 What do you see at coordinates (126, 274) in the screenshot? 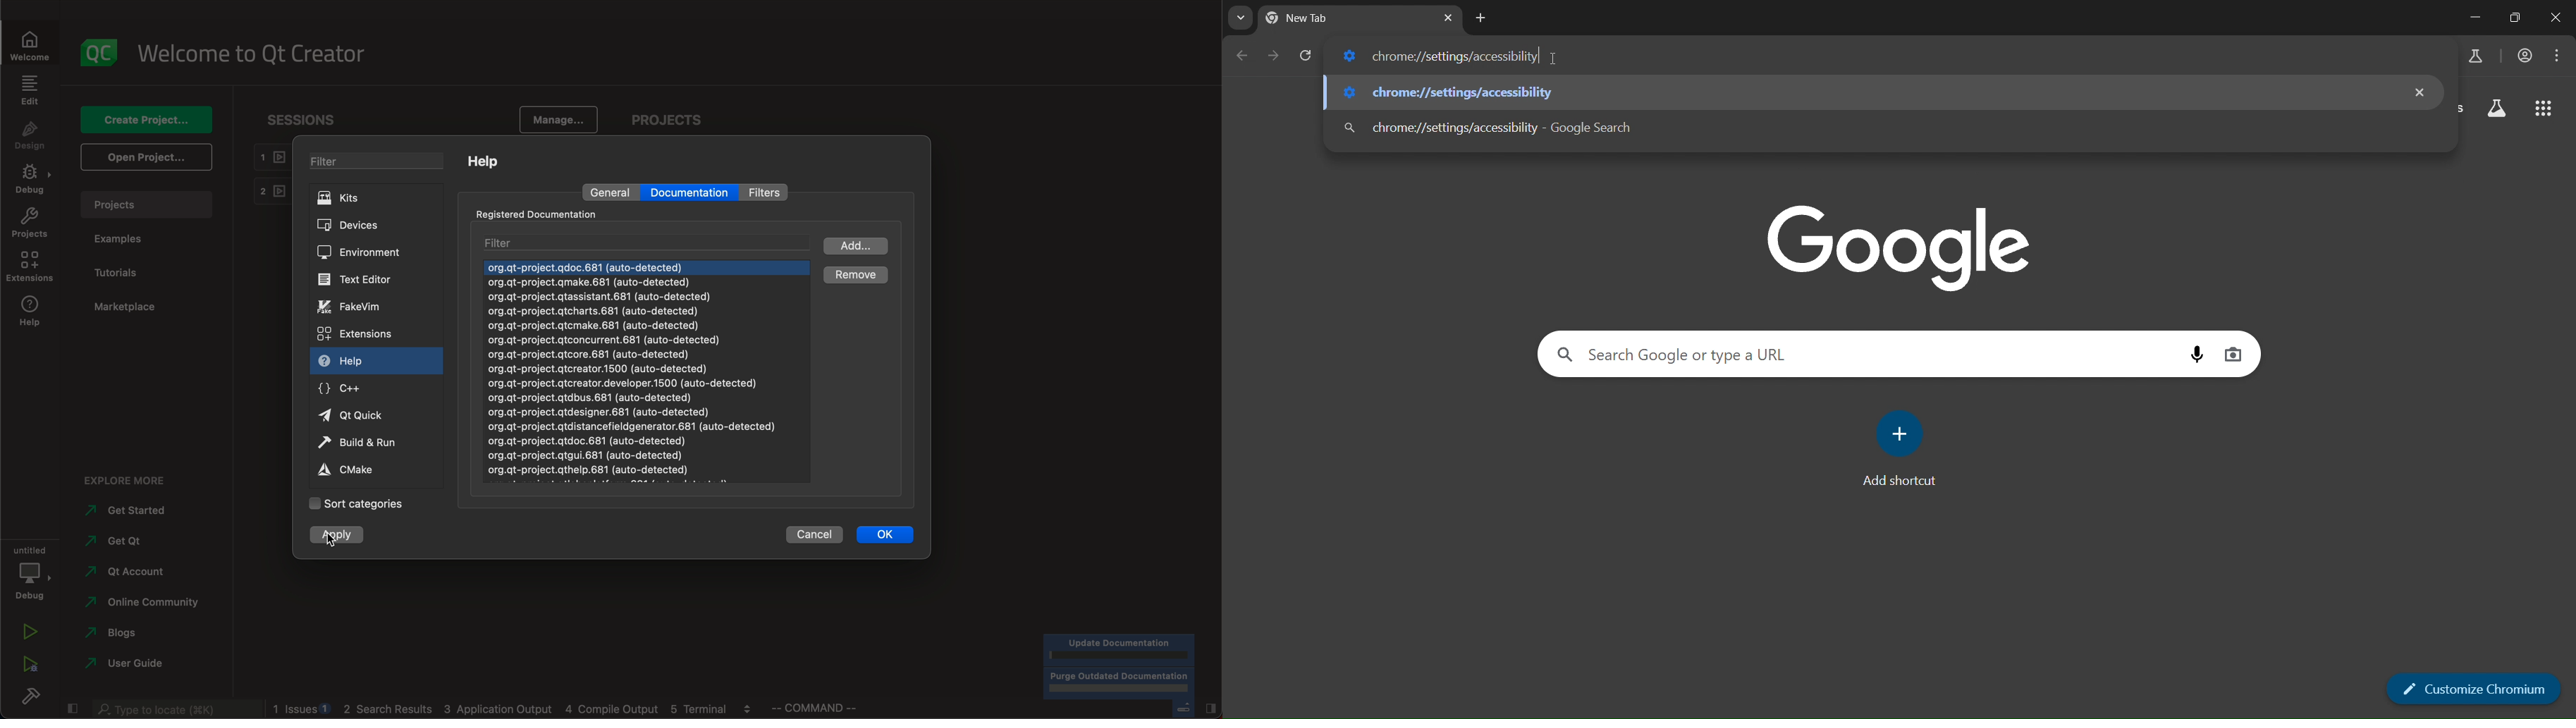
I see `tutorials` at bounding box center [126, 274].